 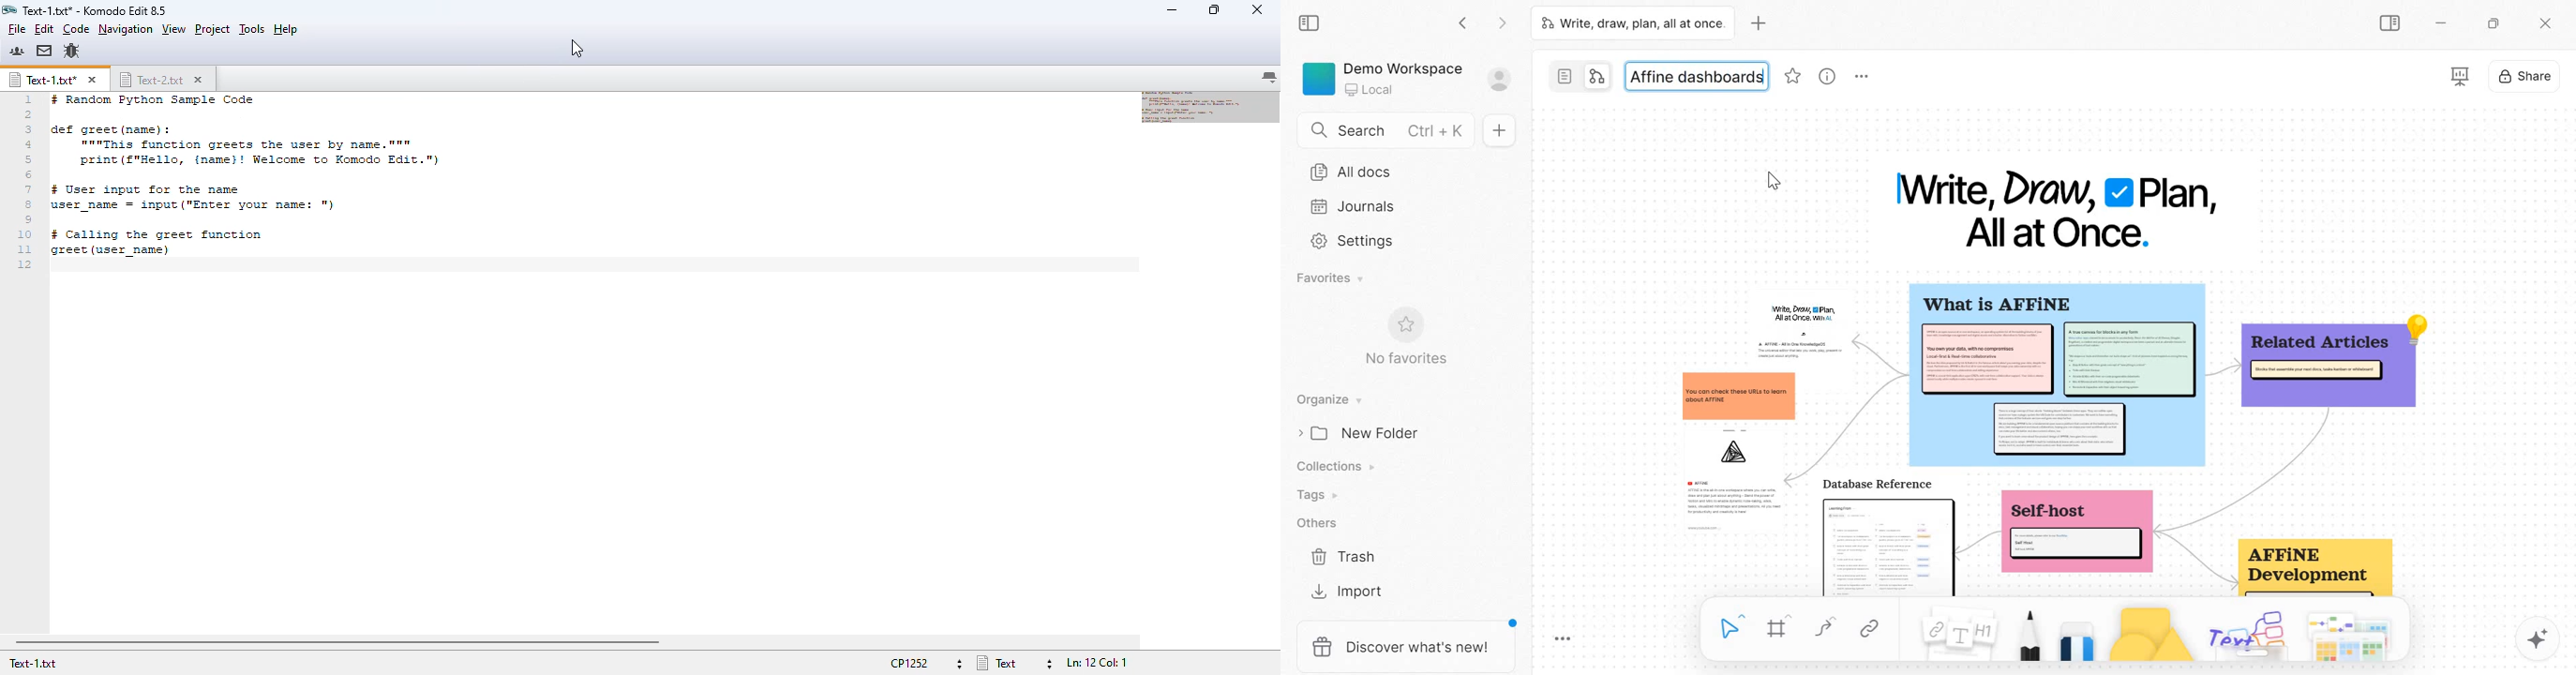 I want to click on Import, so click(x=1347, y=591).